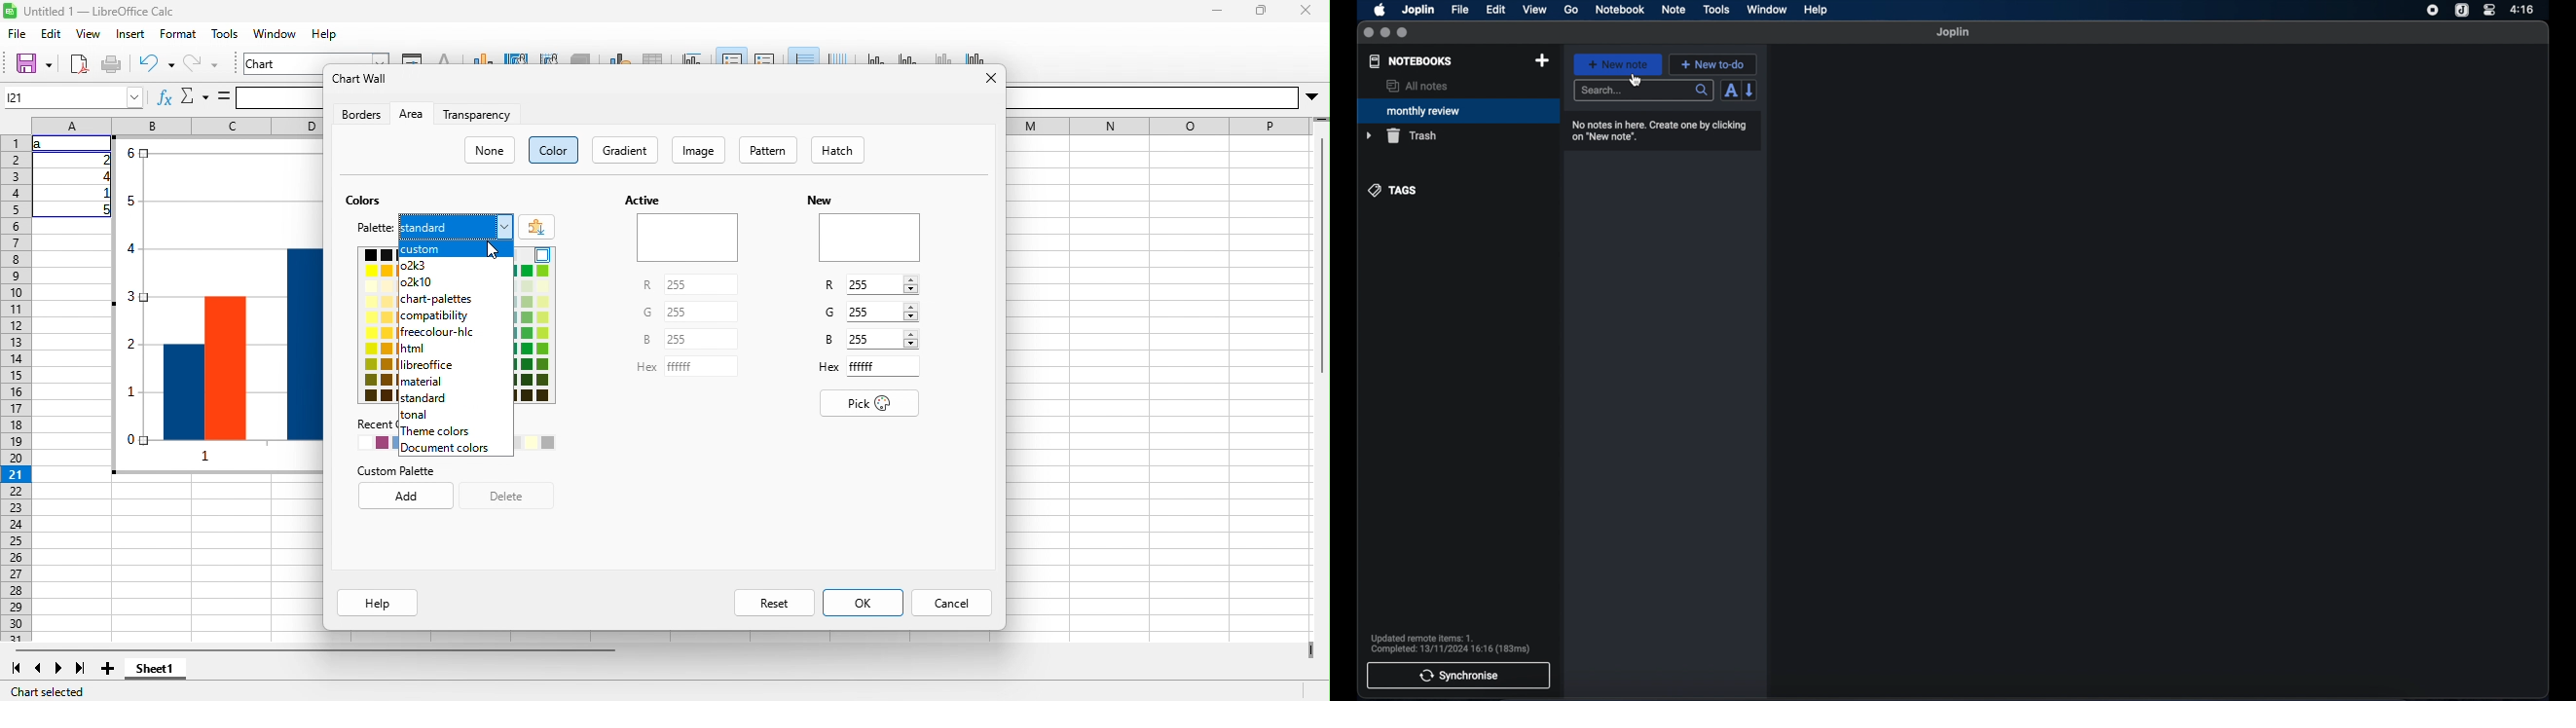 This screenshot has width=2576, height=728. I want to click on redo, so click(201, 64).